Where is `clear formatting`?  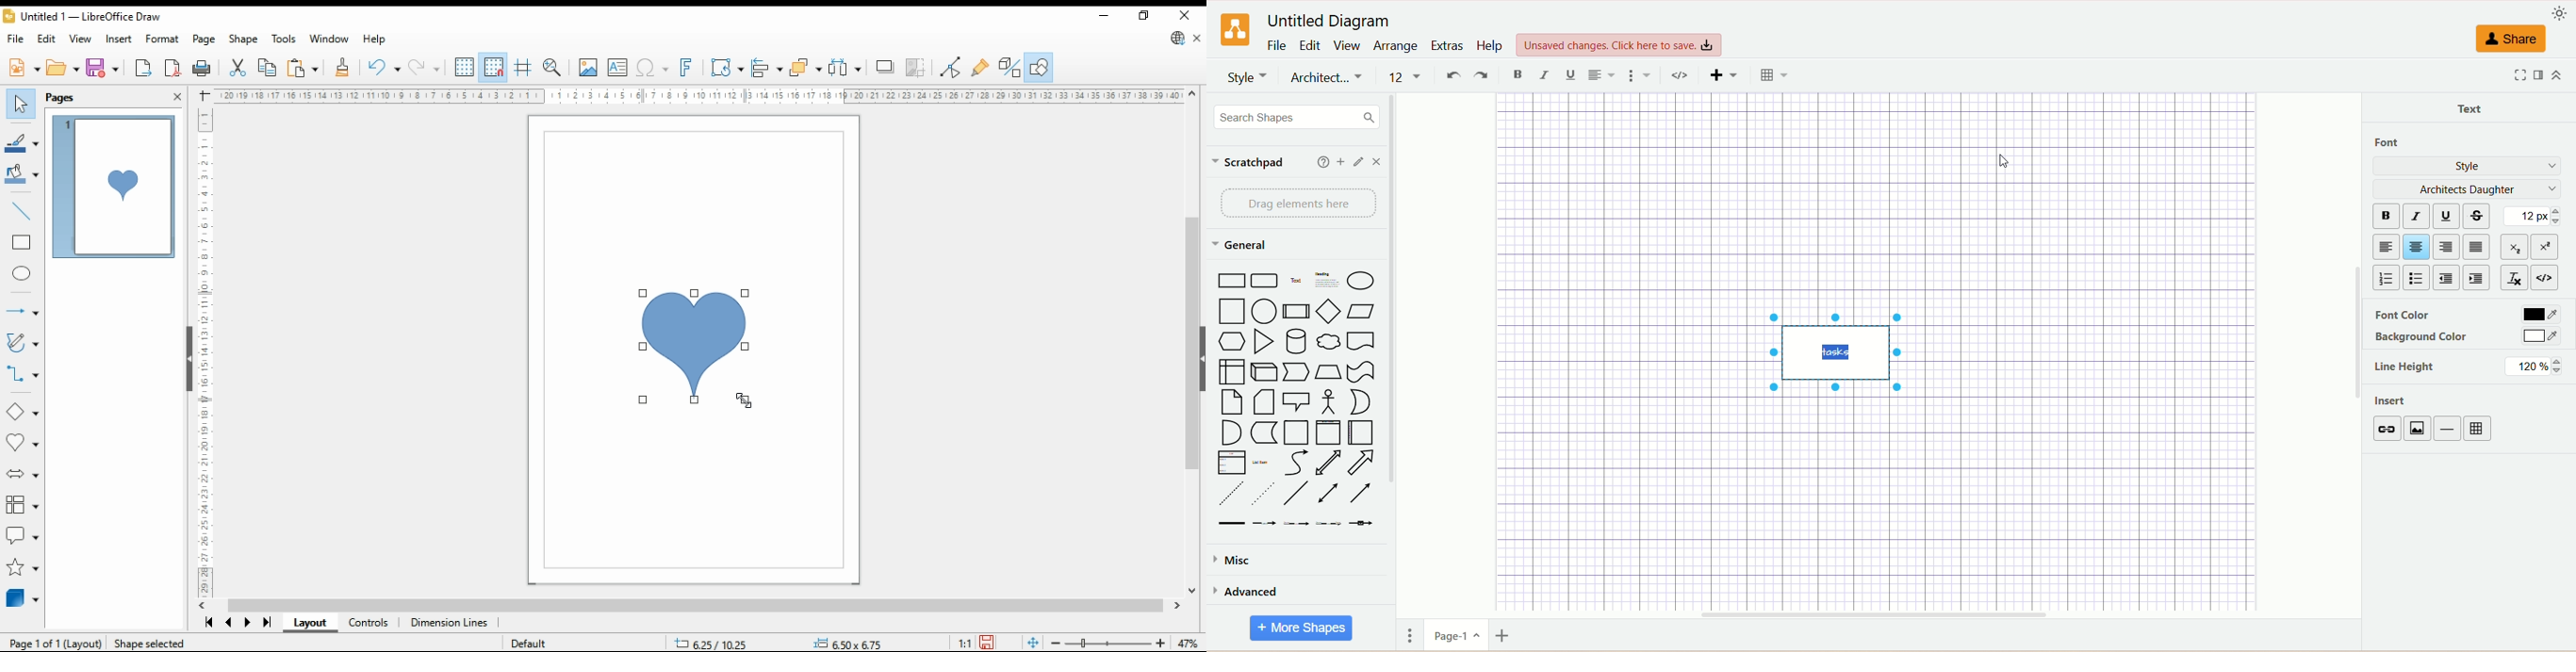
clear formatting is located at coordinates (2515, 276).